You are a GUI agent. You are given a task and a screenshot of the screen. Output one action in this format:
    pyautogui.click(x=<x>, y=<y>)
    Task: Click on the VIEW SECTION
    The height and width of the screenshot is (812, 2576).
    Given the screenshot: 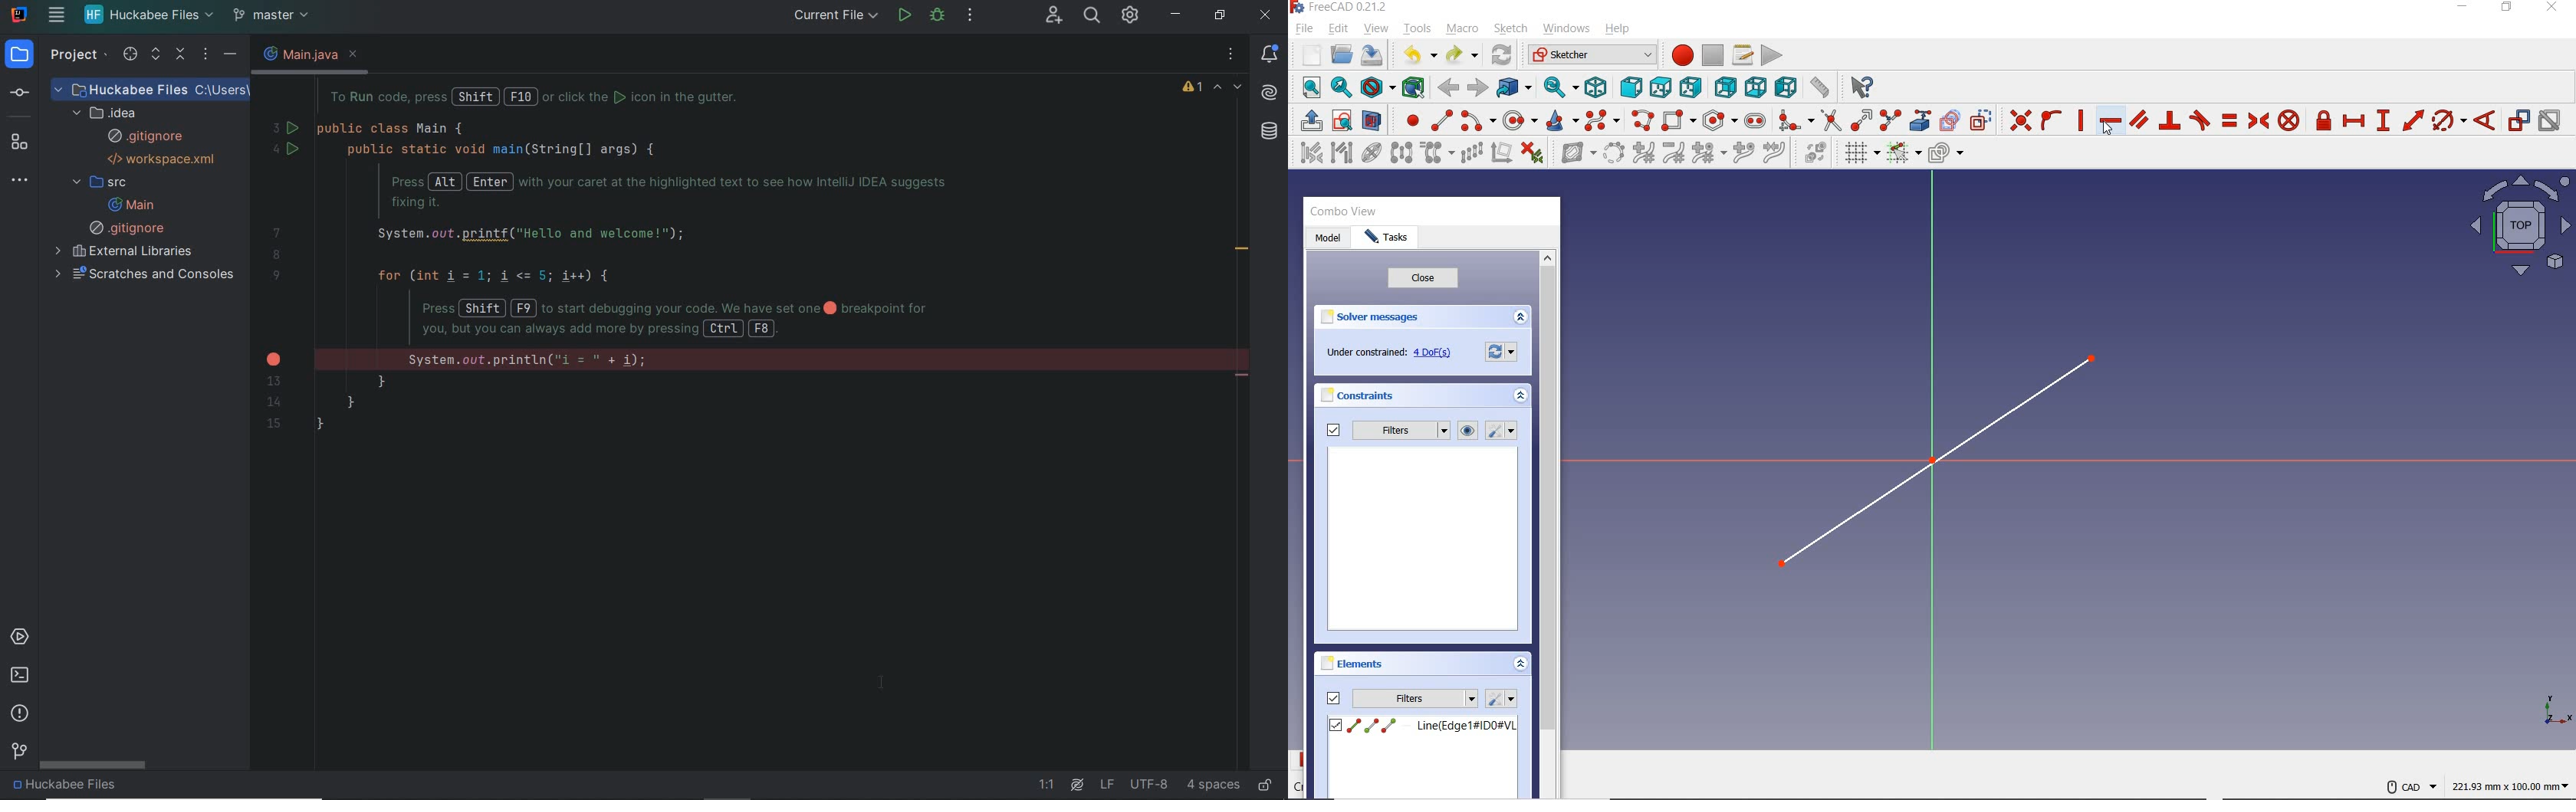 What is the action you would take?
    pyautogui.click(x=1372, y=120)
    